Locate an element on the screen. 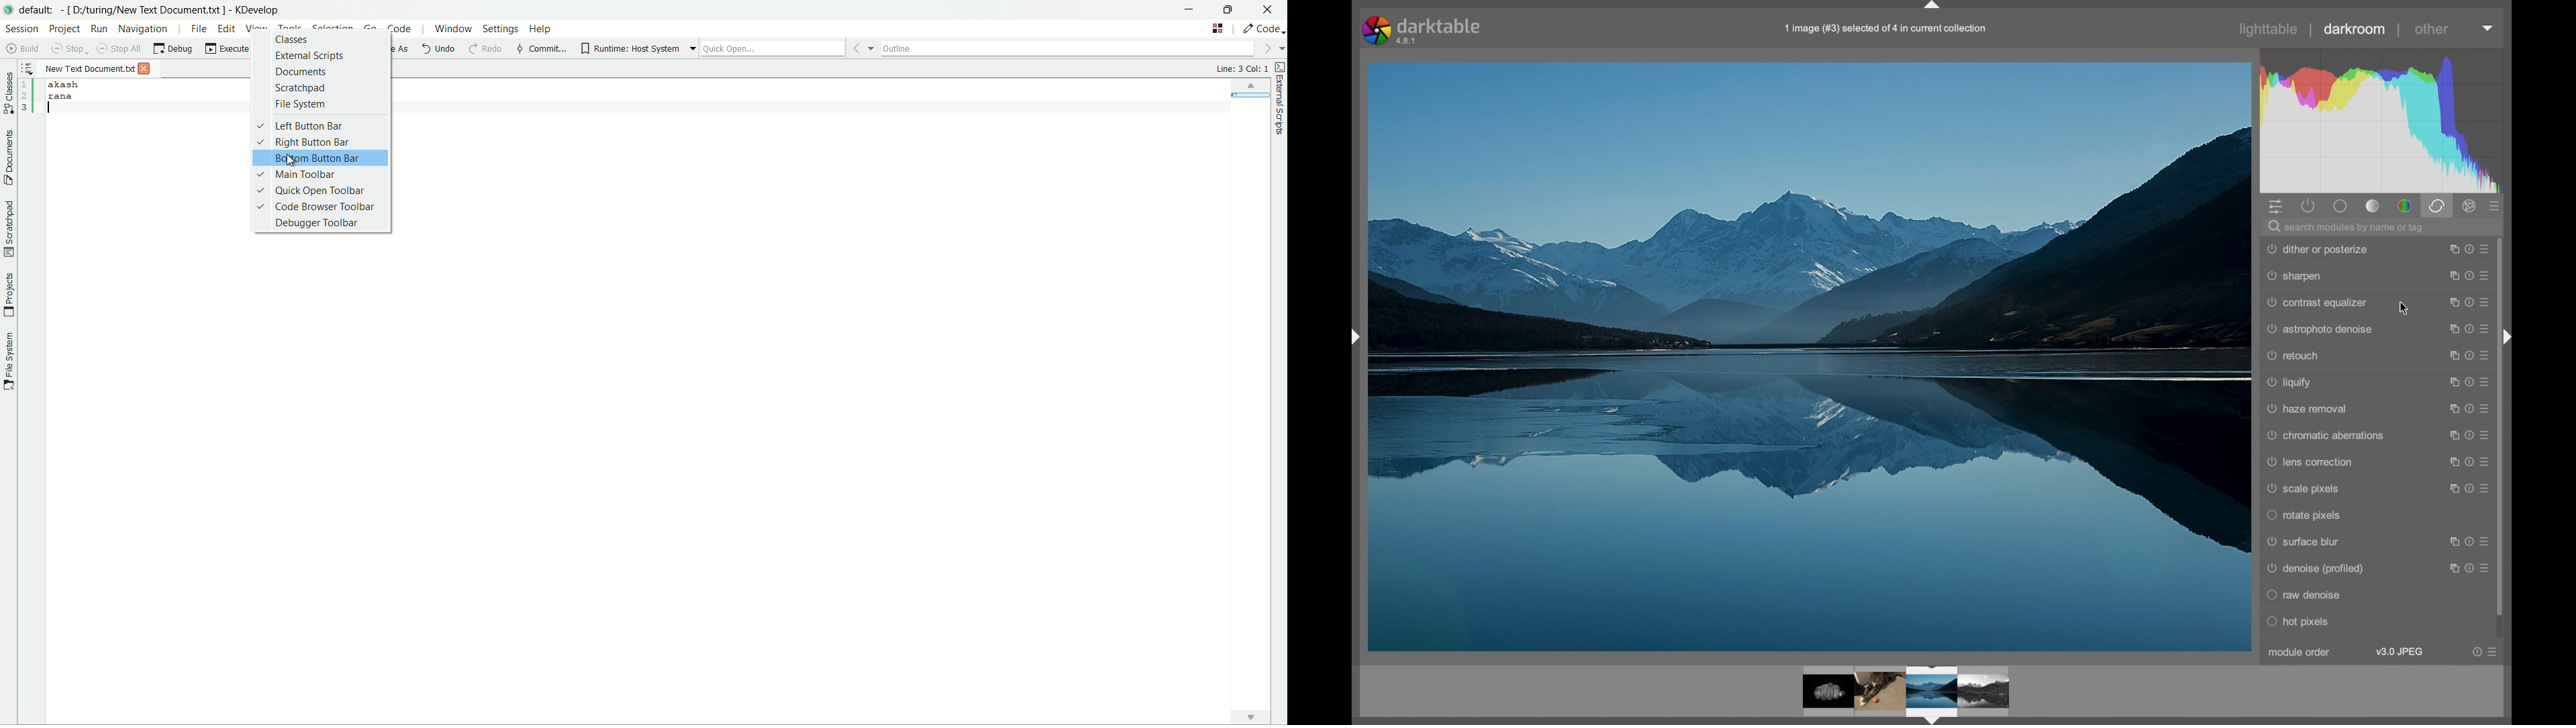  effect is located at coordinates (2470, 205).